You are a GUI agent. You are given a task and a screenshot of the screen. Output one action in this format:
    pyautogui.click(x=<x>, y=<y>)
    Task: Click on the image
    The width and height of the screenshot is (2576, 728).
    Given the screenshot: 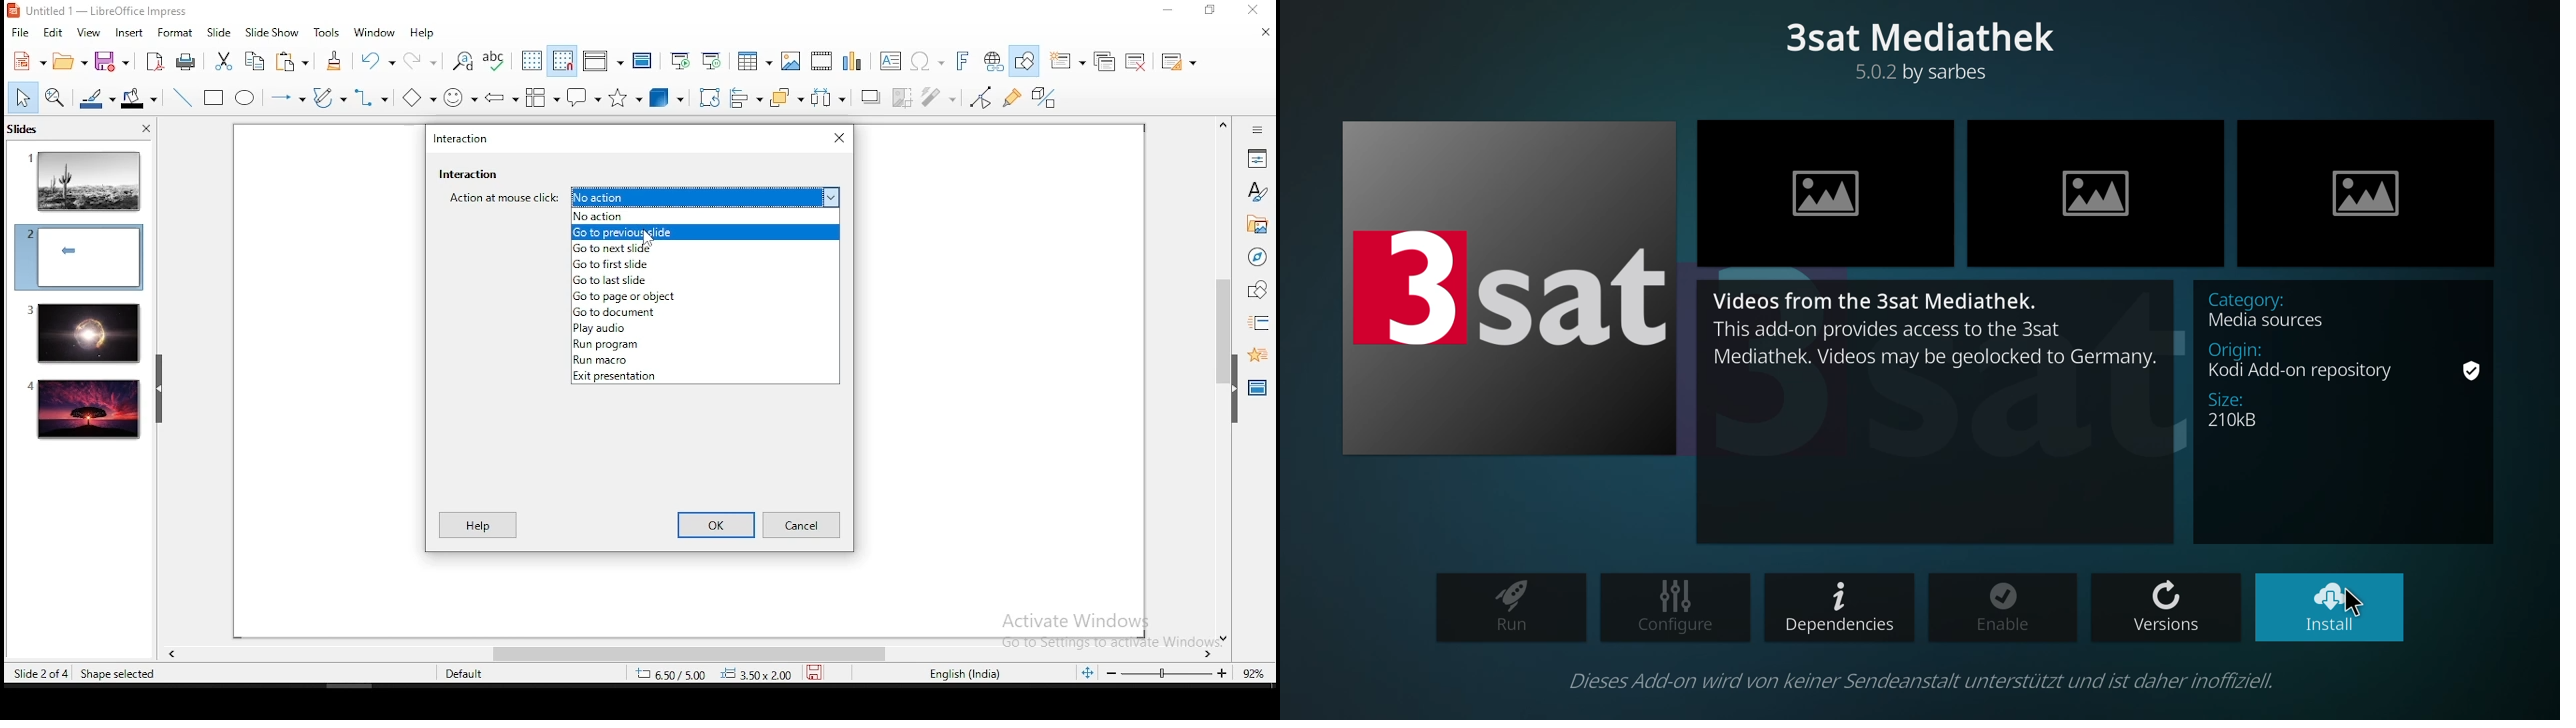 What is the action you would take?
    pyautogui.click(x=2370, y=200)
    